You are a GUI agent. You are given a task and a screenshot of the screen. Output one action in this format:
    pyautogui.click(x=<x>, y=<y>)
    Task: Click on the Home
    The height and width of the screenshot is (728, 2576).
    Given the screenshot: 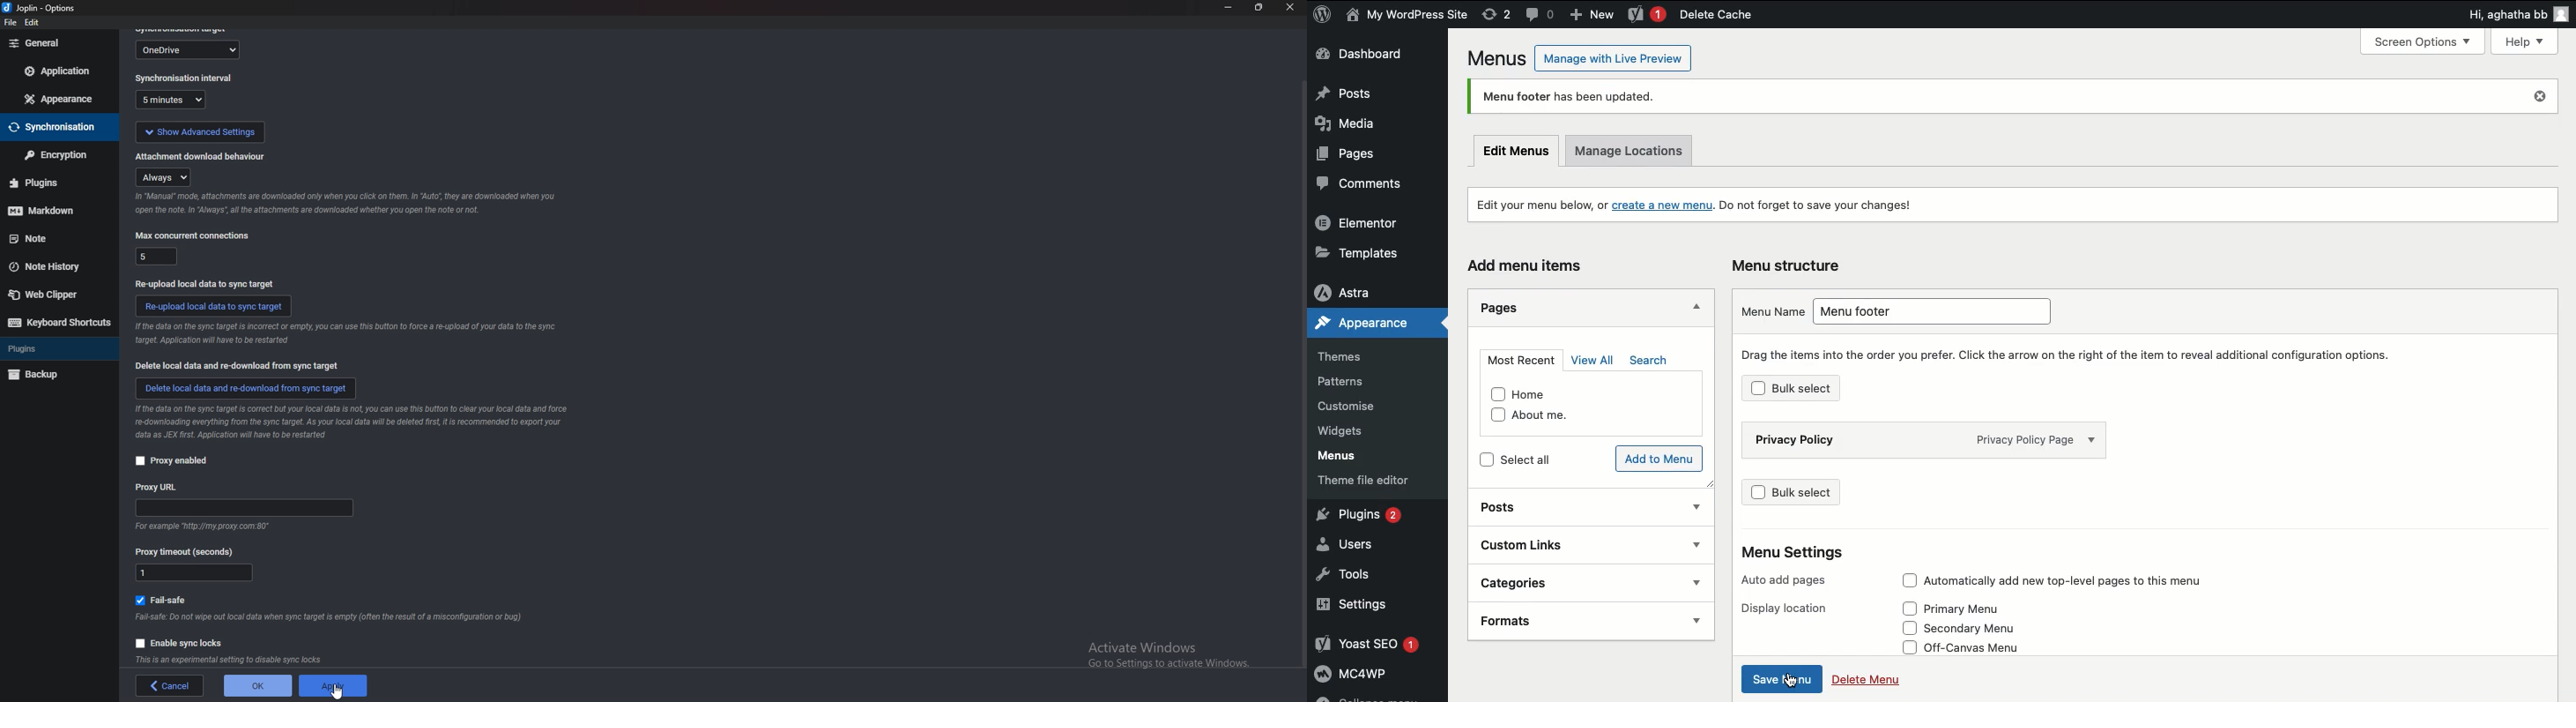 What is the action you would take?
    pyautogui.click(x=1541, y=393)
    